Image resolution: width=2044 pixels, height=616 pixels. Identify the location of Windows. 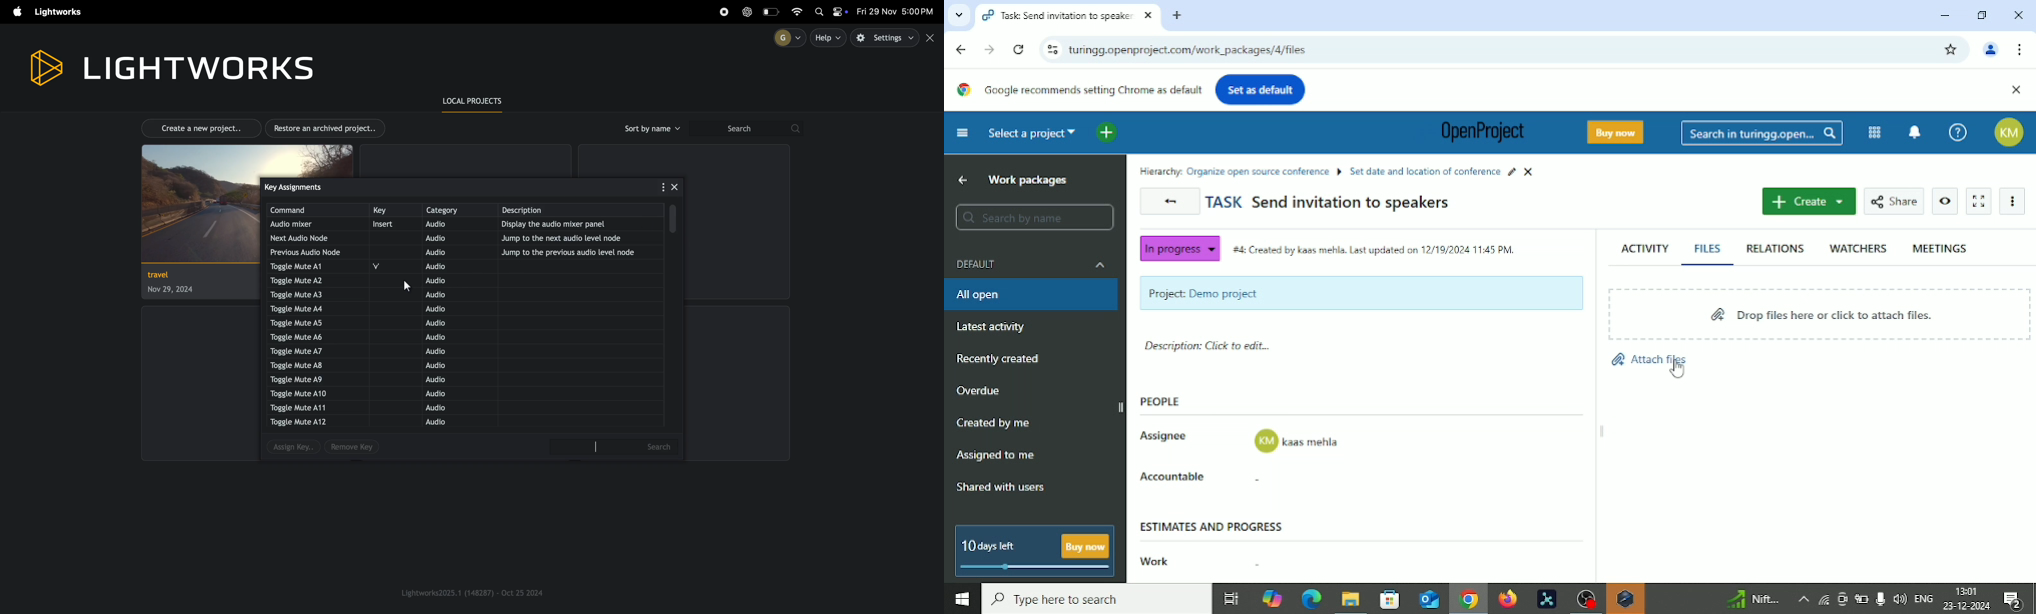
(961, 600).